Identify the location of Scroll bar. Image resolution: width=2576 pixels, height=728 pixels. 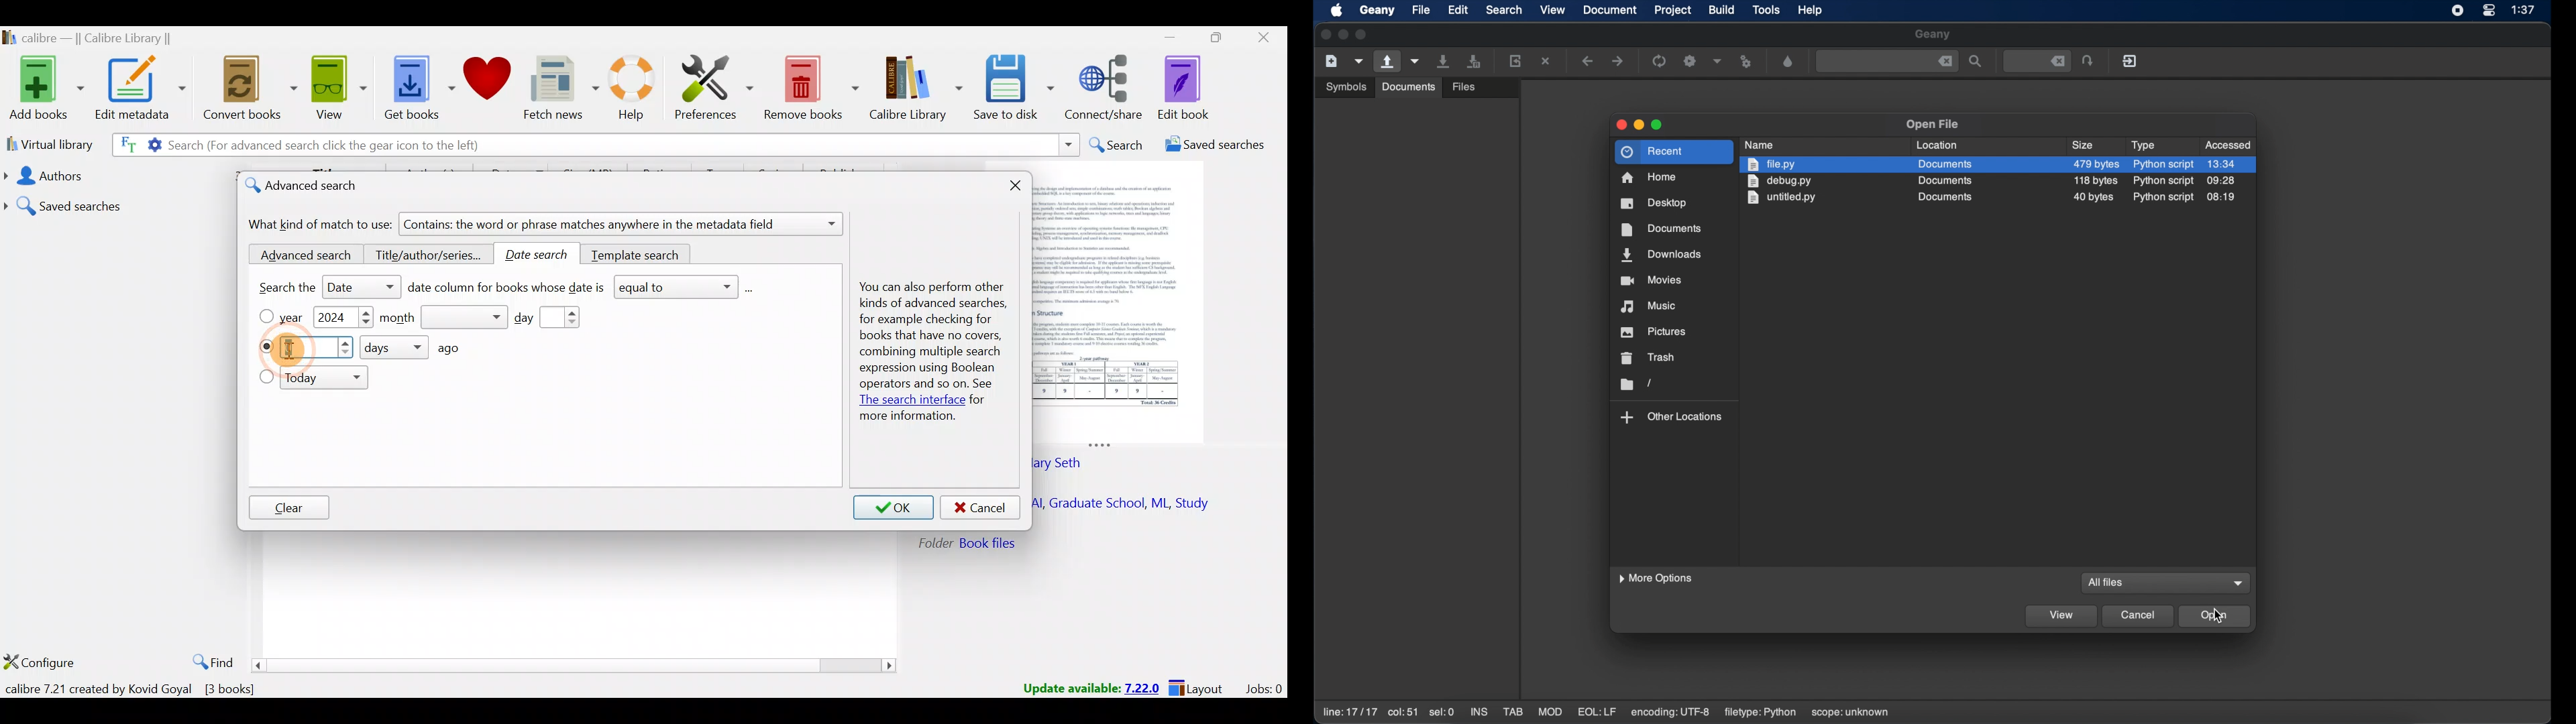
(576, 664).